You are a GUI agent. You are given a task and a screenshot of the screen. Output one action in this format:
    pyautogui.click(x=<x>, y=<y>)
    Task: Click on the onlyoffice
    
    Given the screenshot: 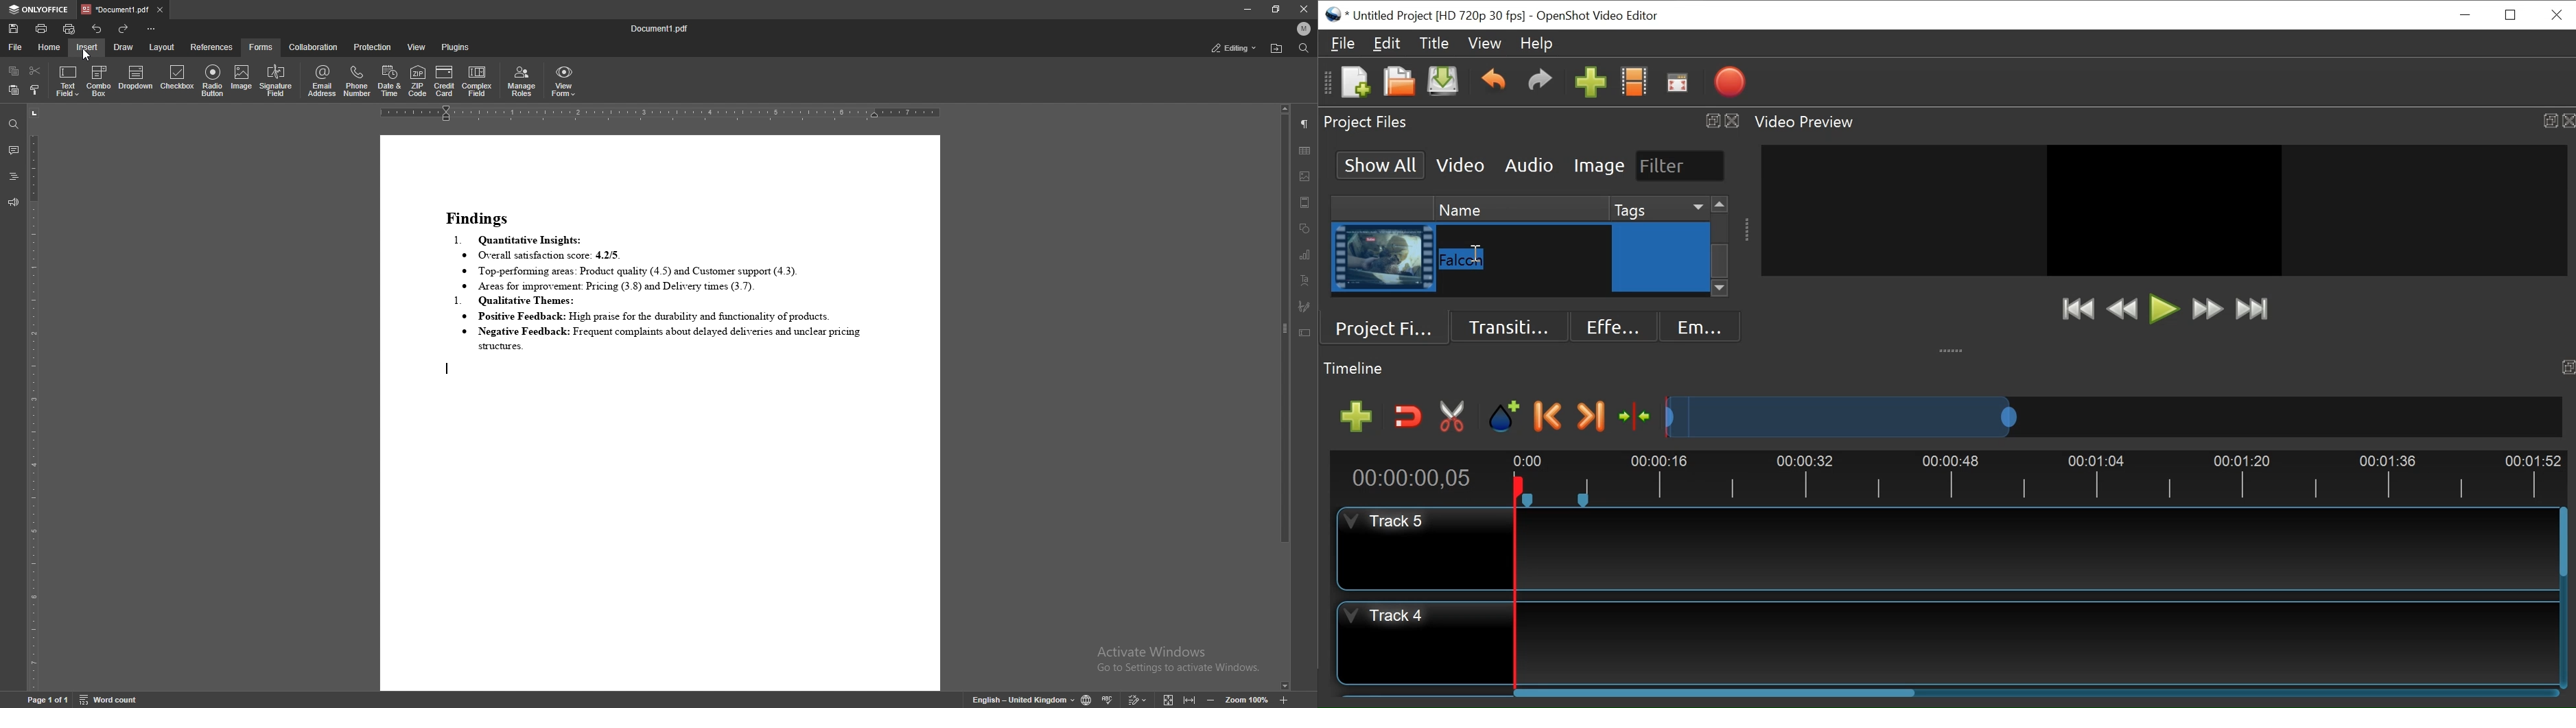 What is the action you would take?
    pyautogui.click(x=40, y=10)
    